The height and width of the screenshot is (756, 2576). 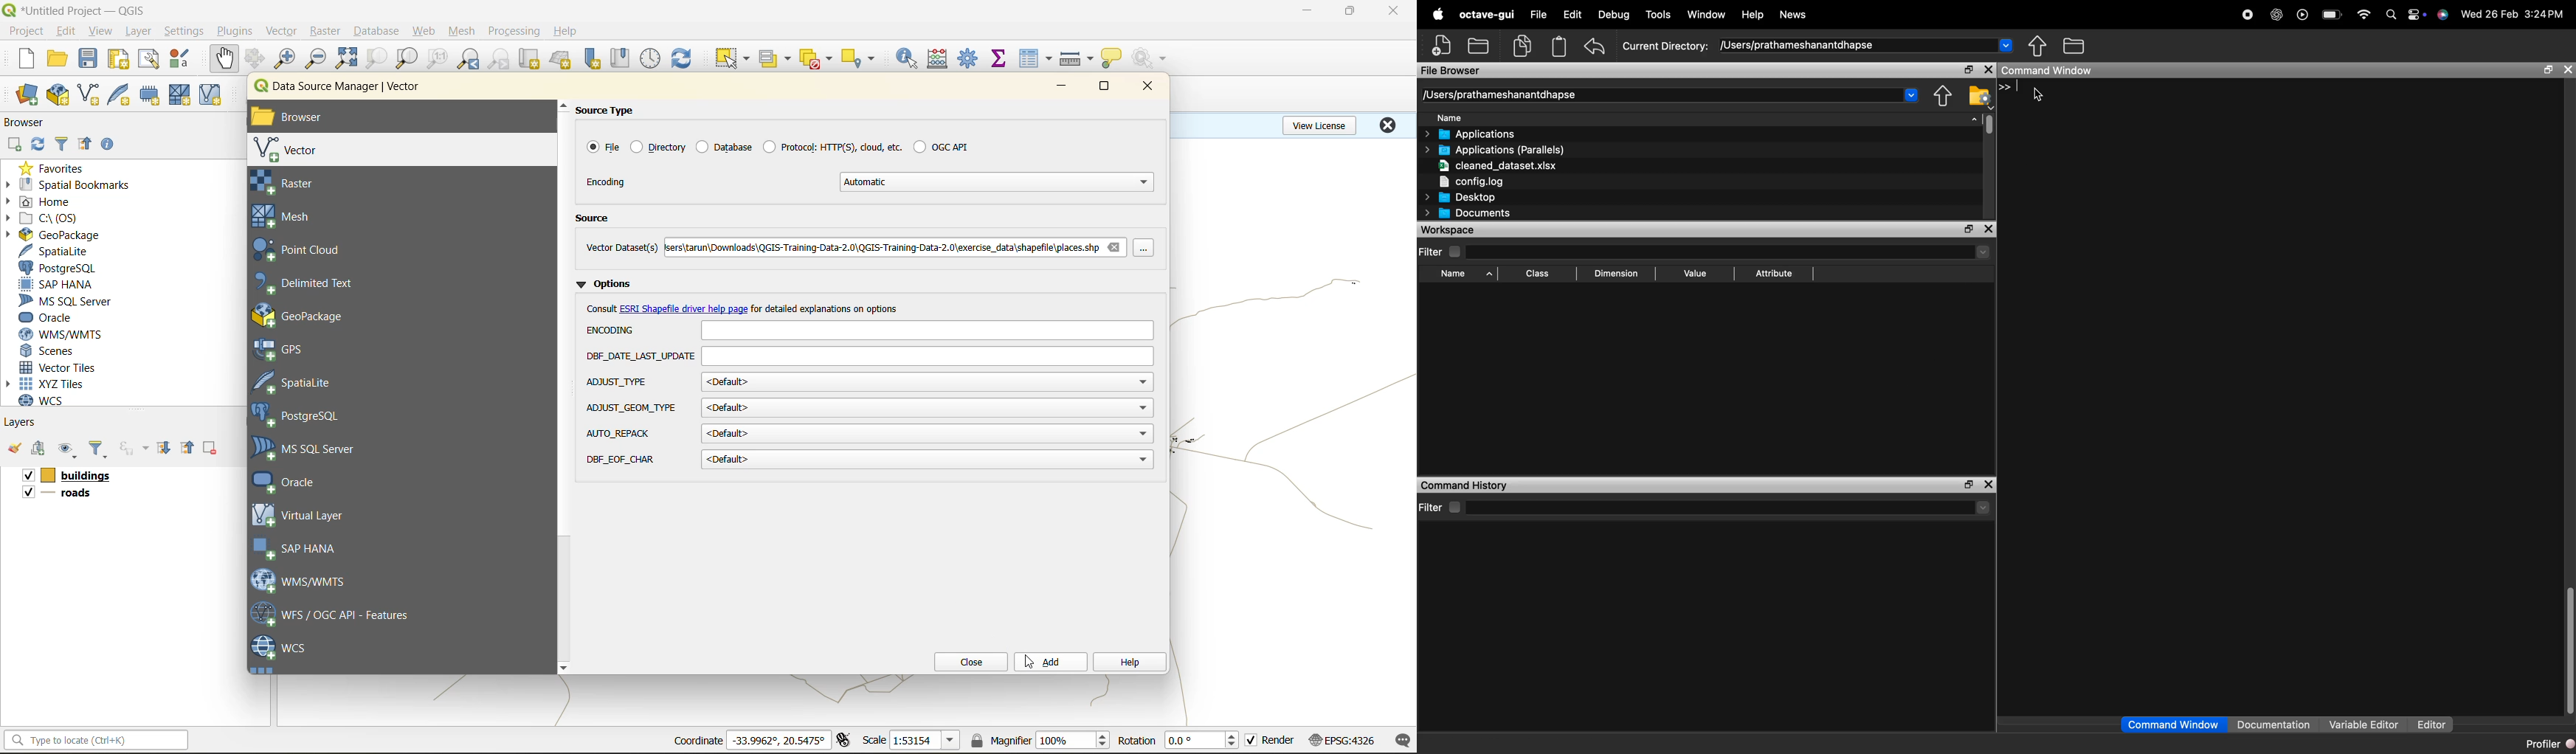 What do you see at coordinates (136, 32) in the screenshot?
I see `layer` at bounding box center [136, 32].